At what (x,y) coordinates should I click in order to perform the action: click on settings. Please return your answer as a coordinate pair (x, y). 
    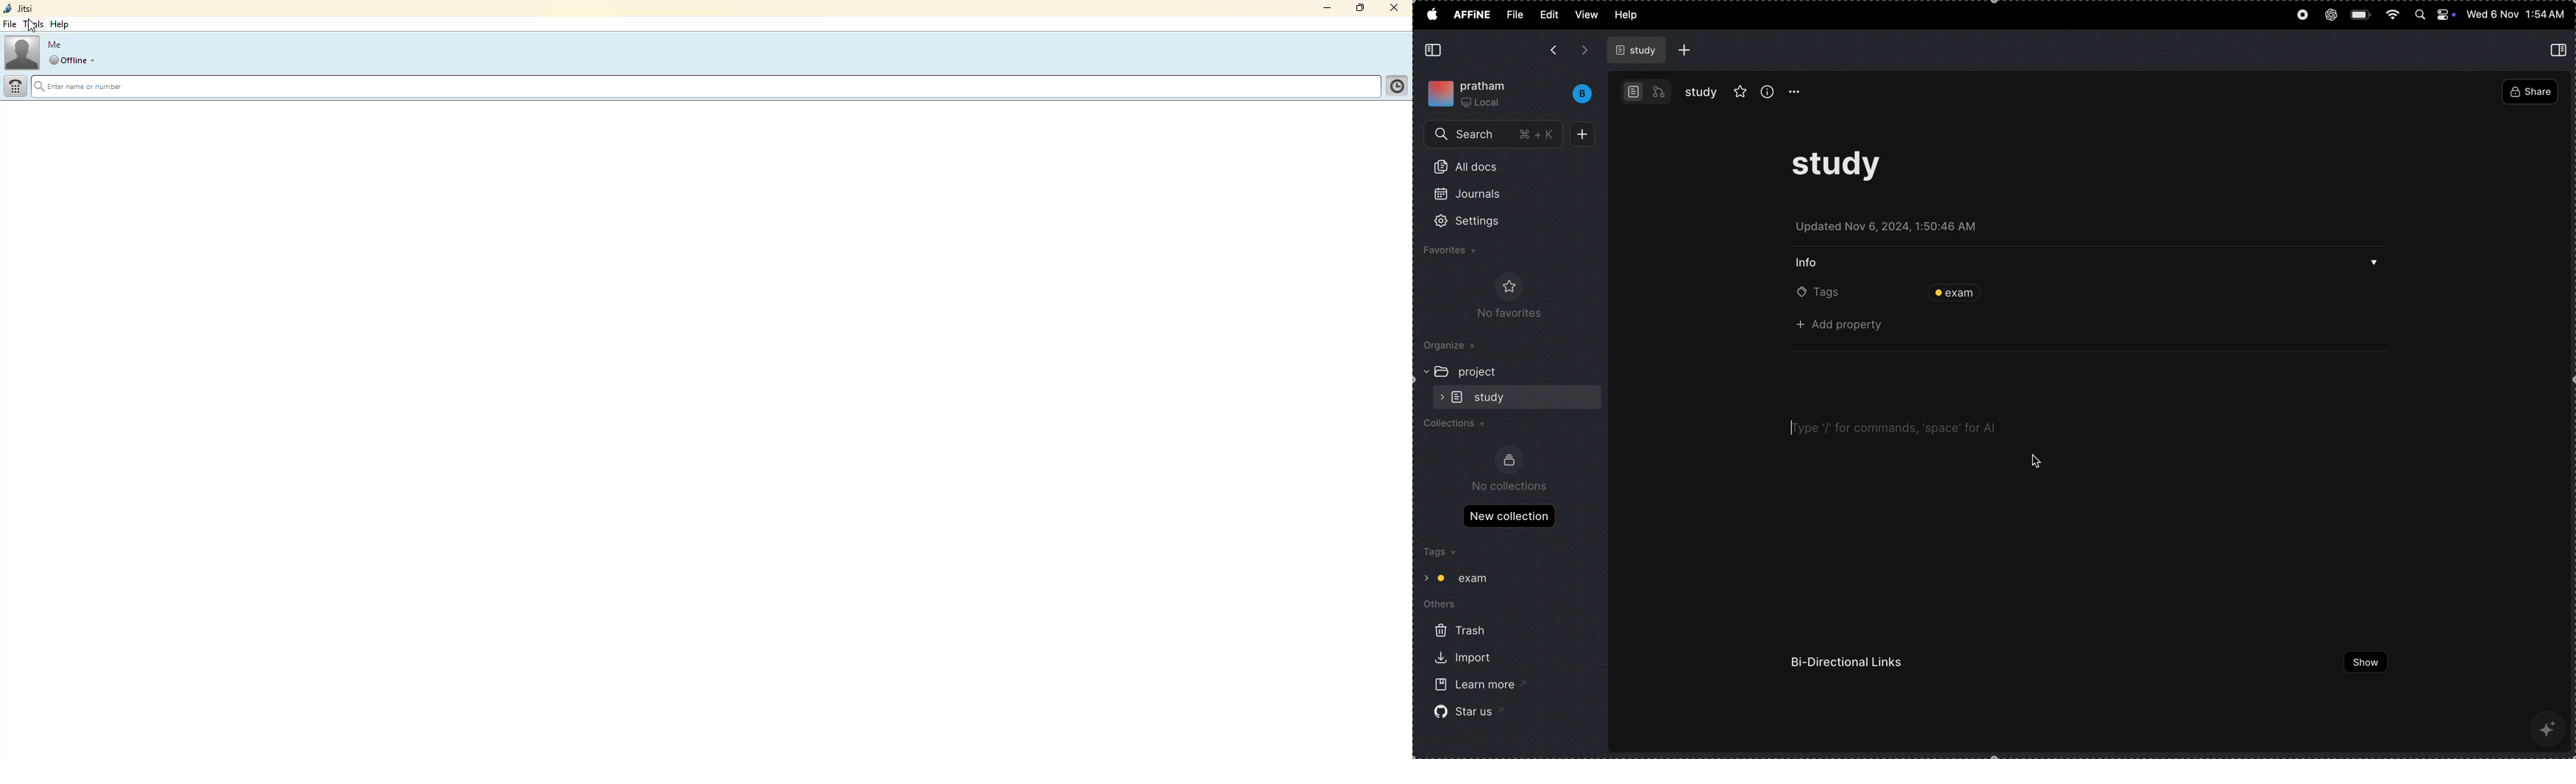
    Looking at the image, I should click on (1480, 222).